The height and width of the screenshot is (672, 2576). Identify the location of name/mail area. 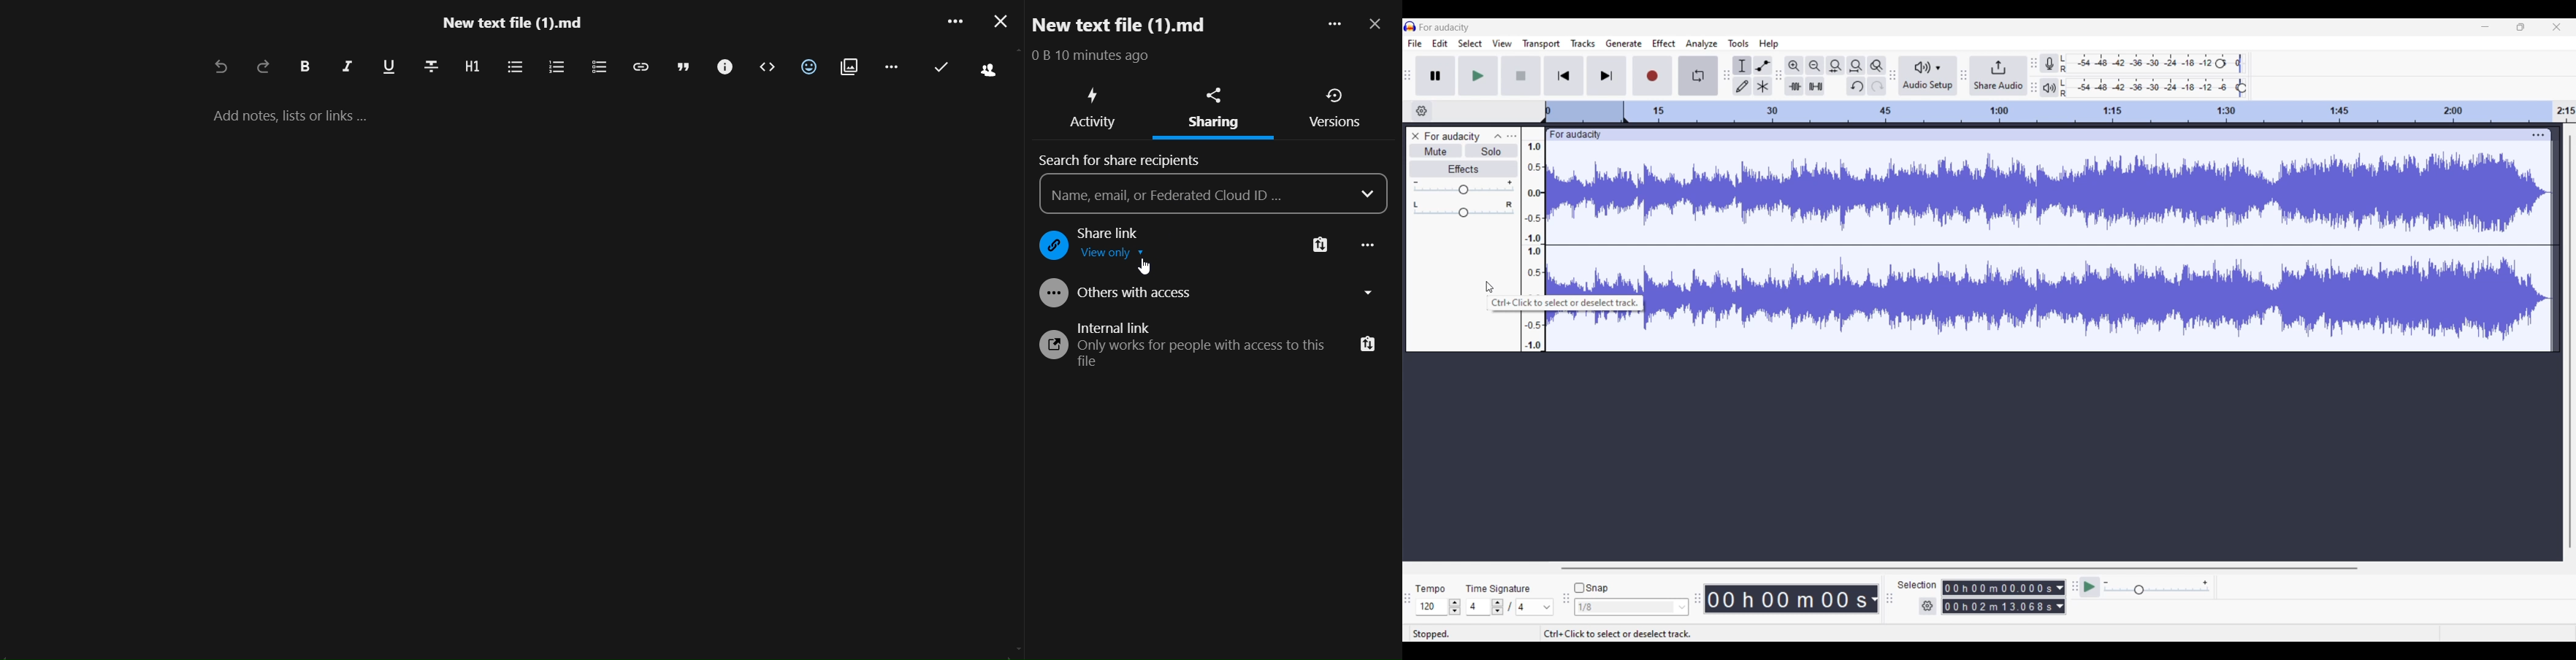
(1196, 193).